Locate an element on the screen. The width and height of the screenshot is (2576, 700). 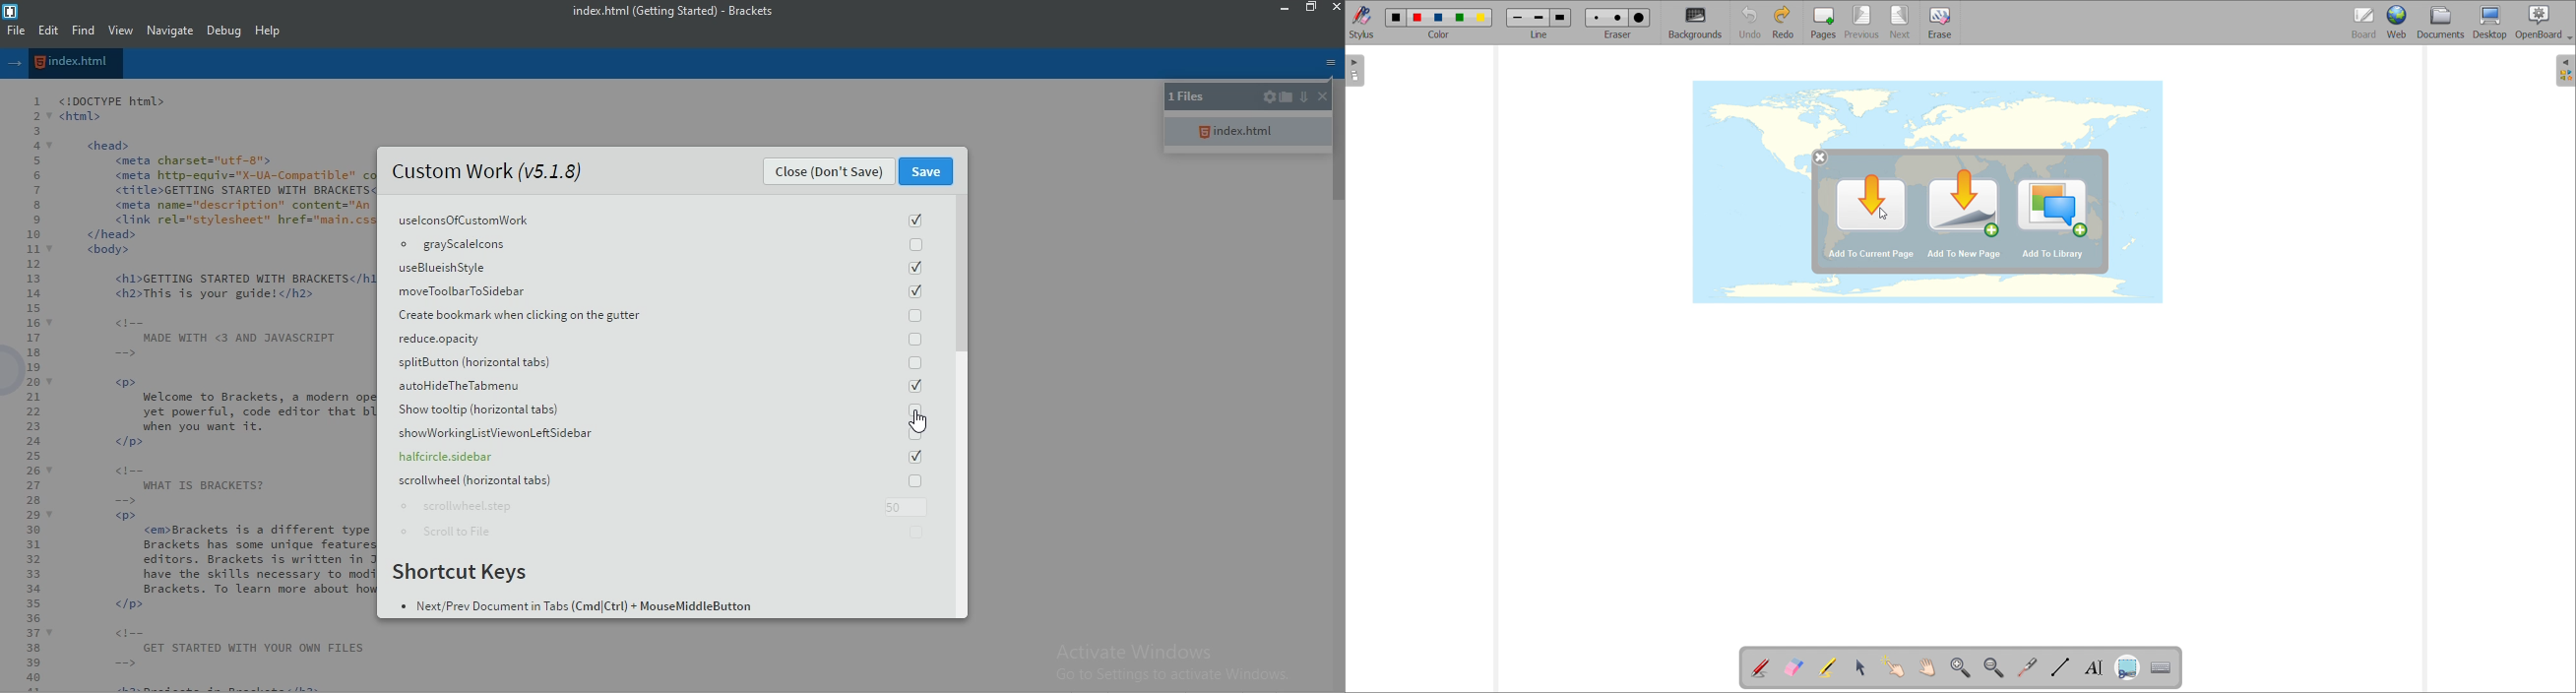
logo is located at coordinates (12, 10).